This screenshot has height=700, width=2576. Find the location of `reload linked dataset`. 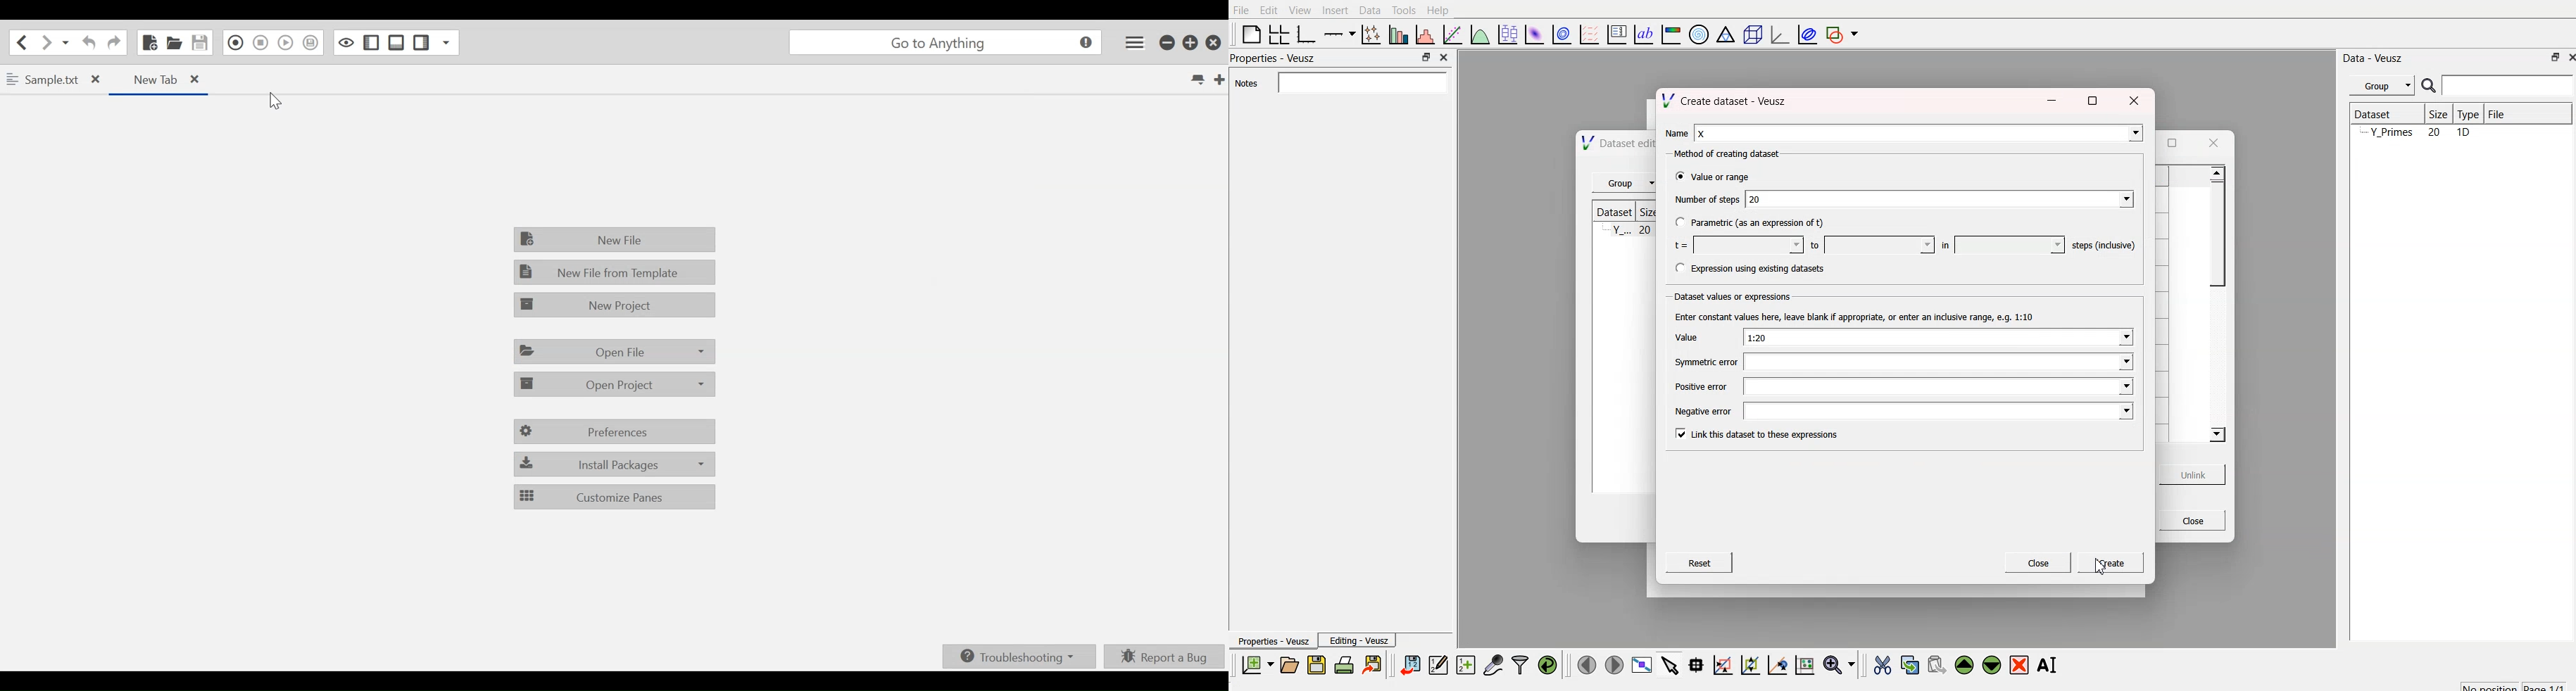

reload linked dataset is located at coordinates (1547, 663).